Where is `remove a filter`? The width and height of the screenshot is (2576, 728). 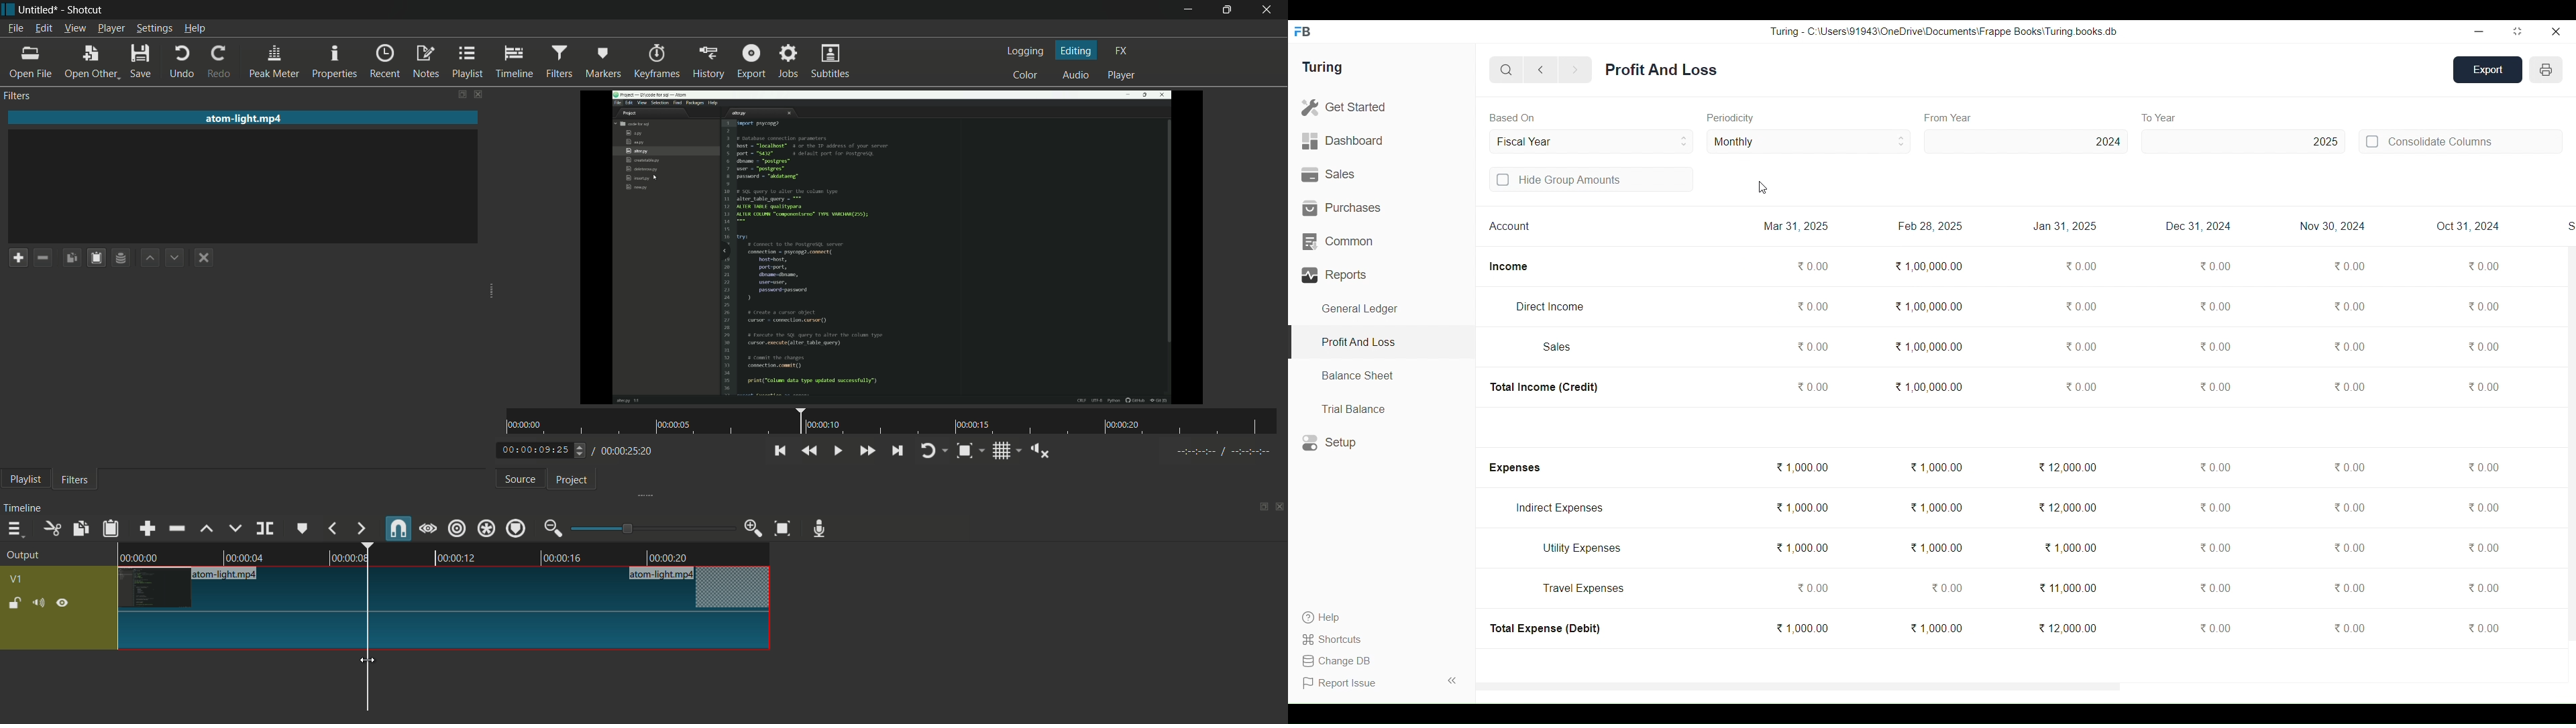
remove a filter is located at coordinates (46, 257).